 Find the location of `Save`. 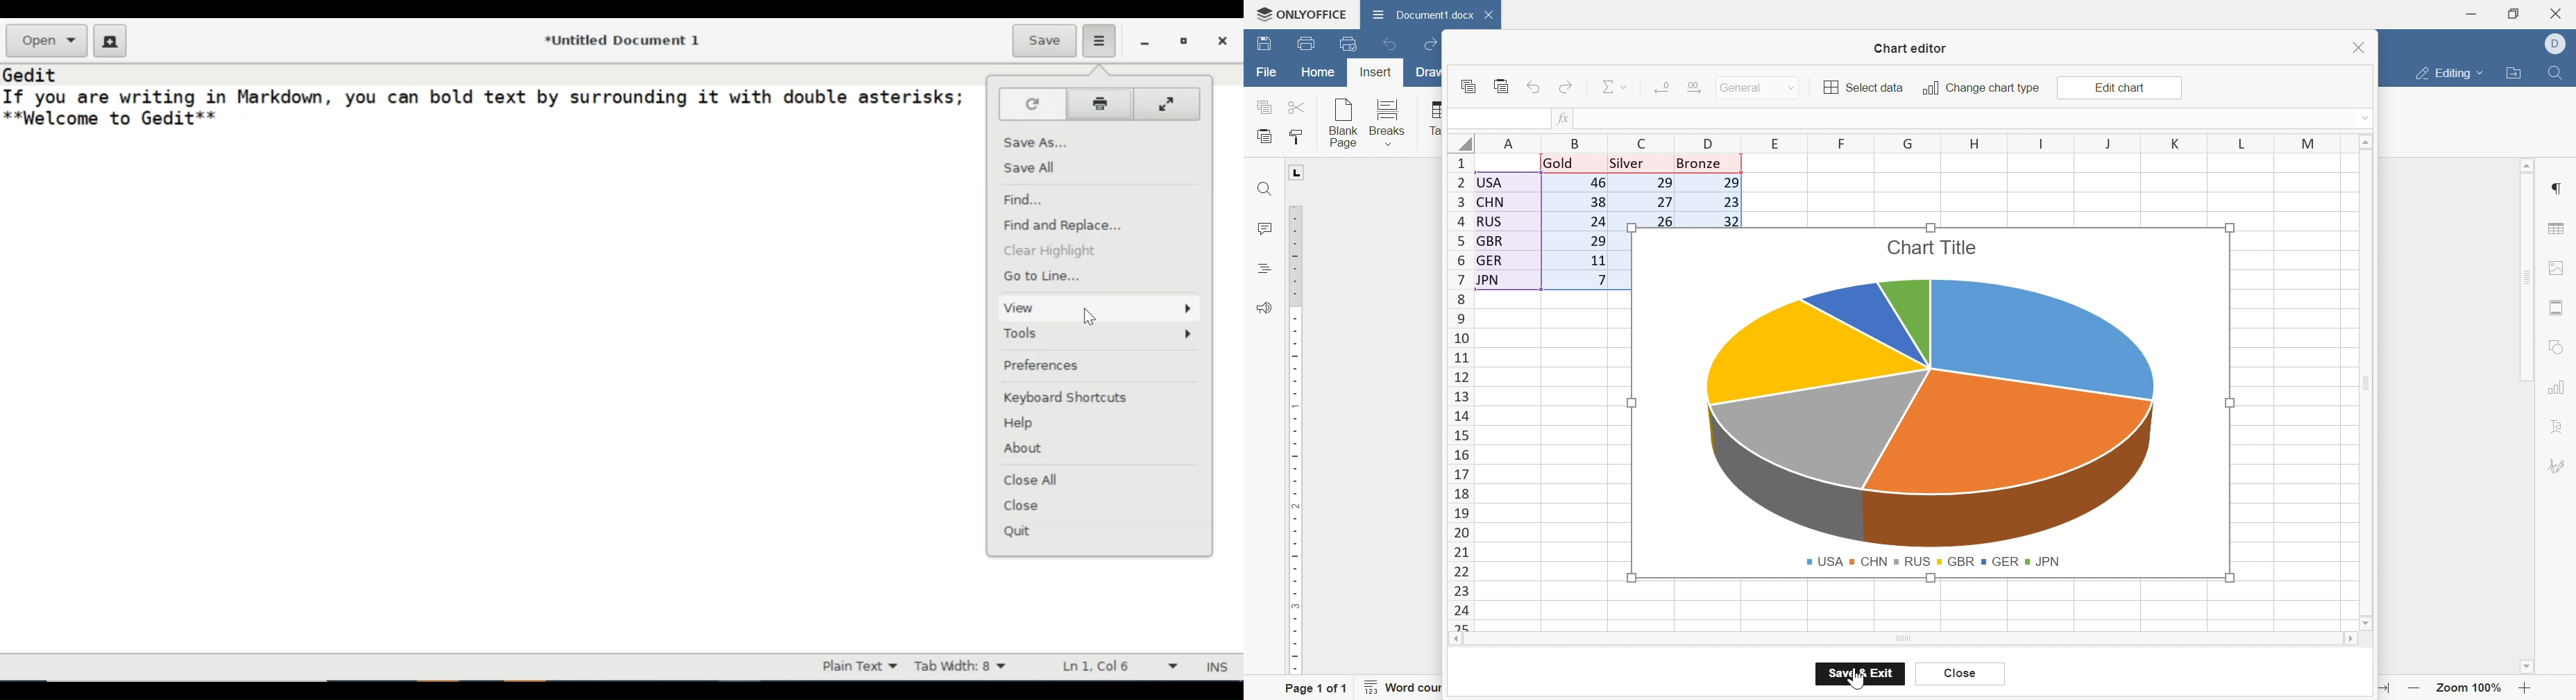

Save is located at coordinates (1264, 45).